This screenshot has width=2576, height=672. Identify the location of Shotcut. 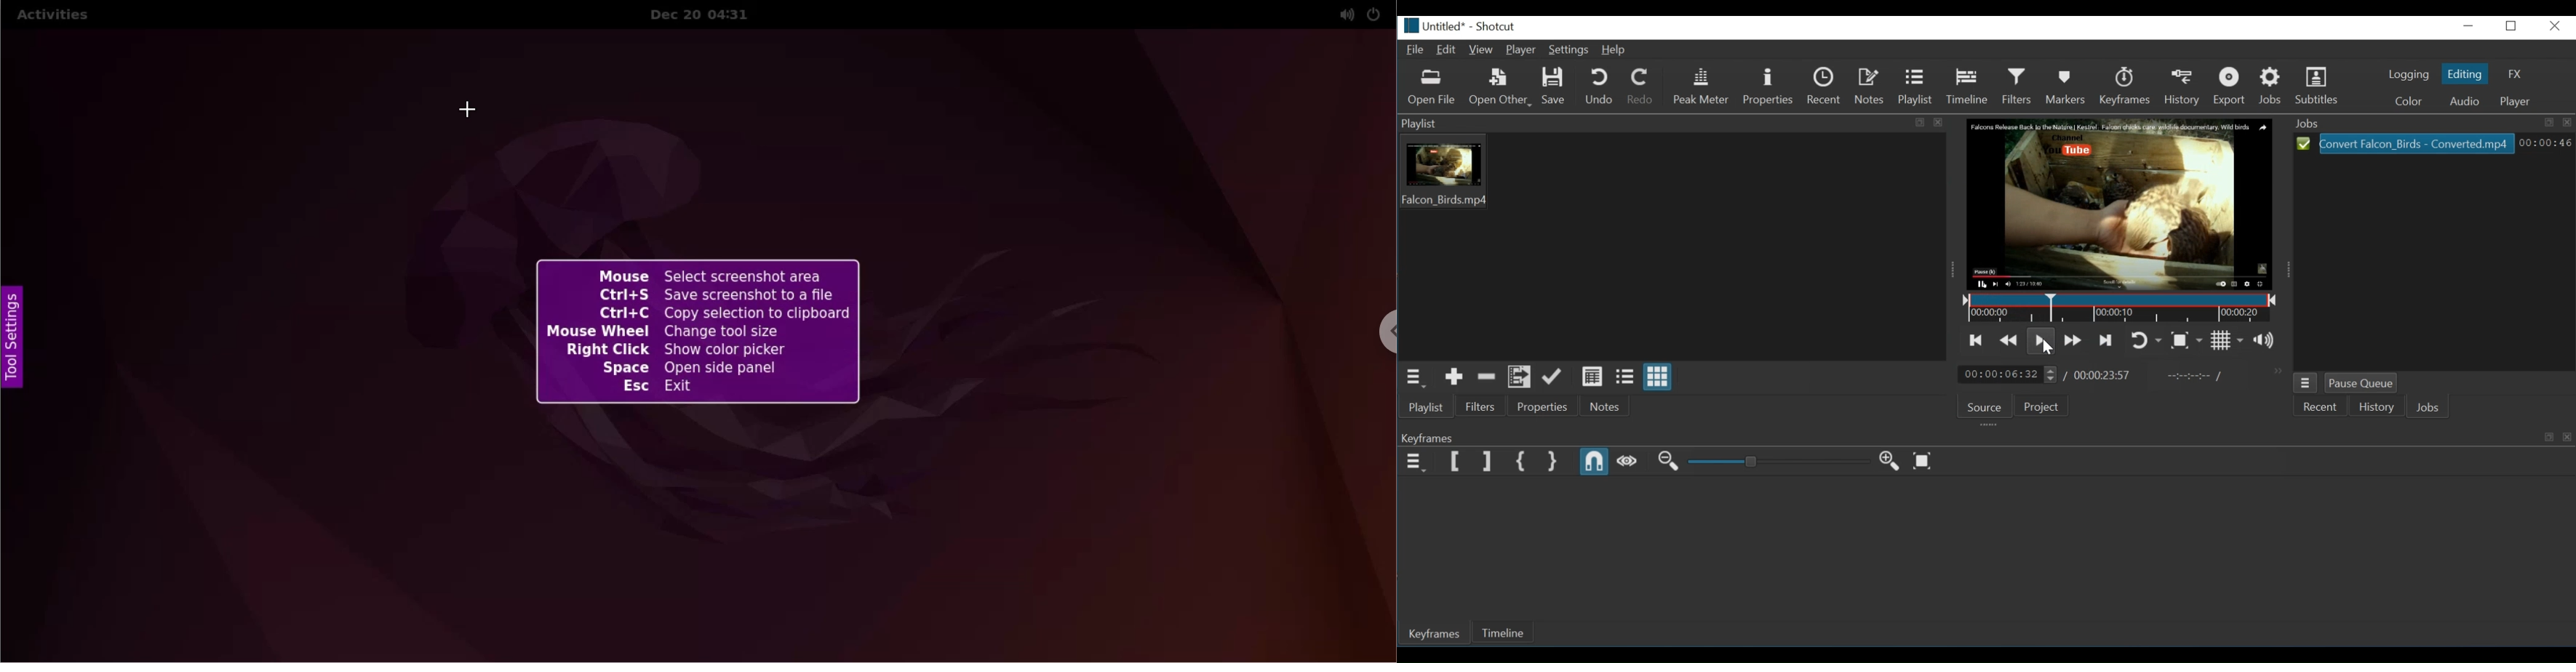
(1497, 26).